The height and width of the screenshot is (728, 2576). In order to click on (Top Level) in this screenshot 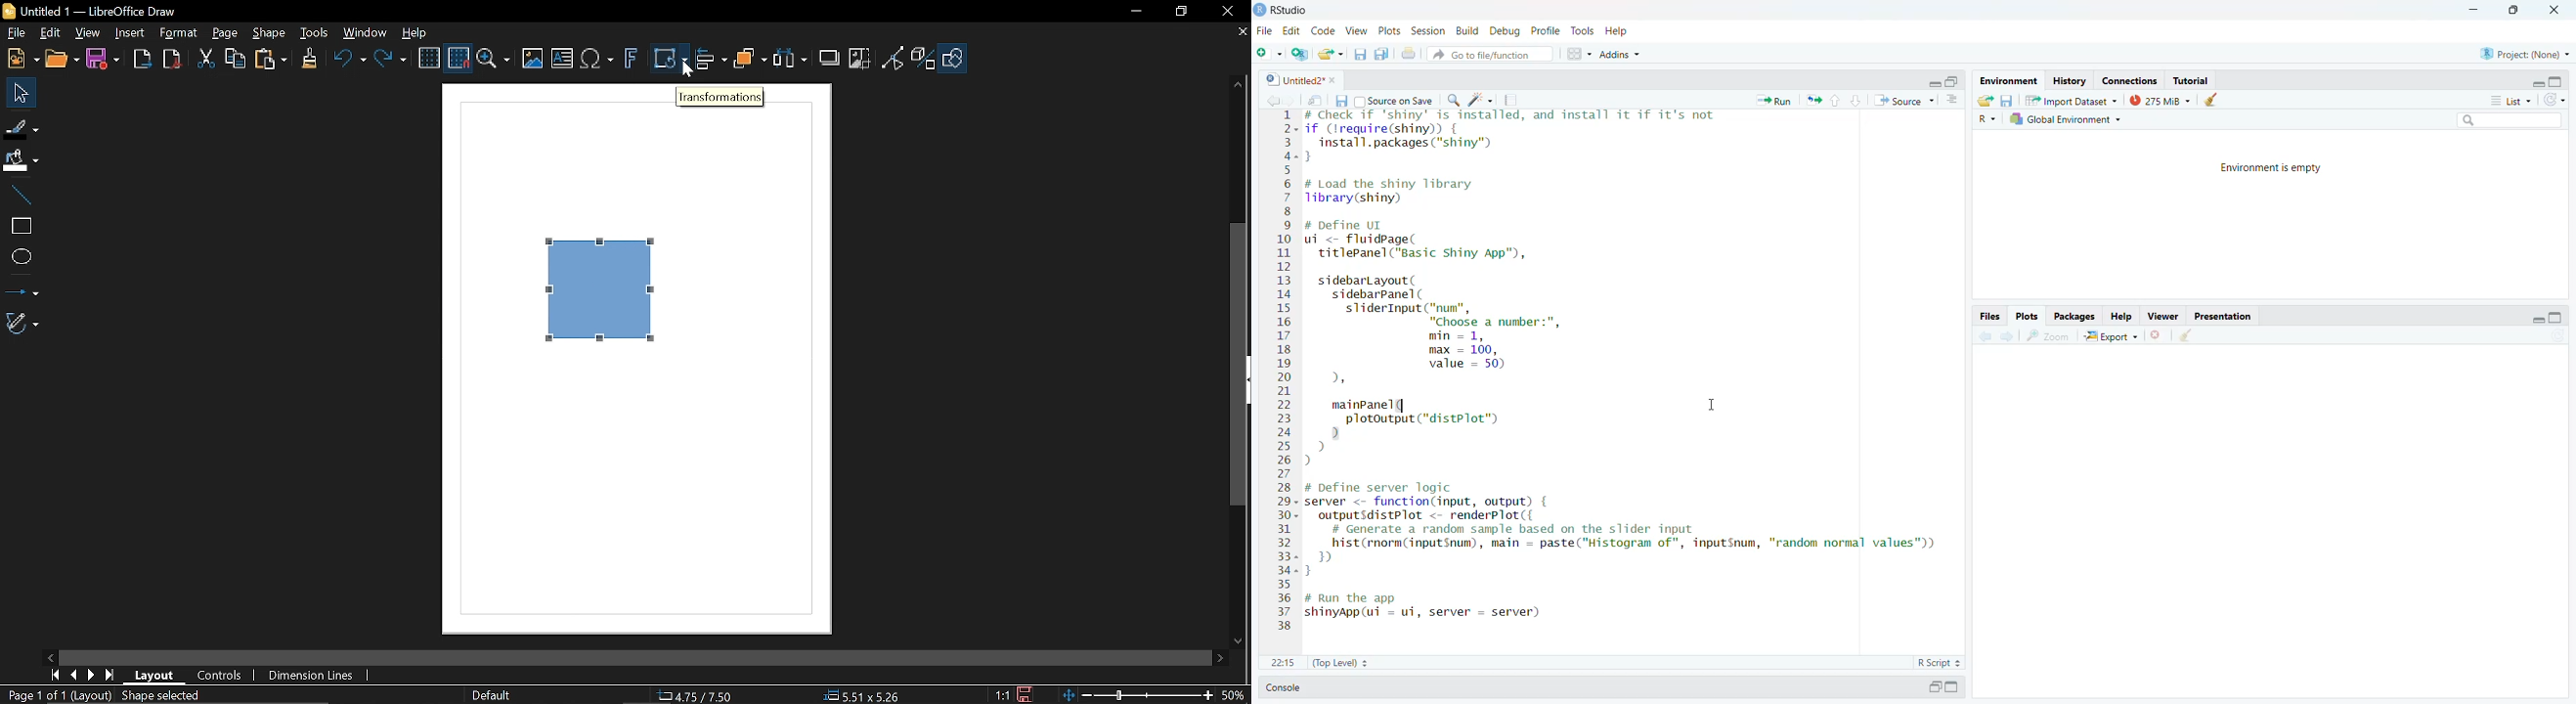, I will do `click(1341, 663)`.